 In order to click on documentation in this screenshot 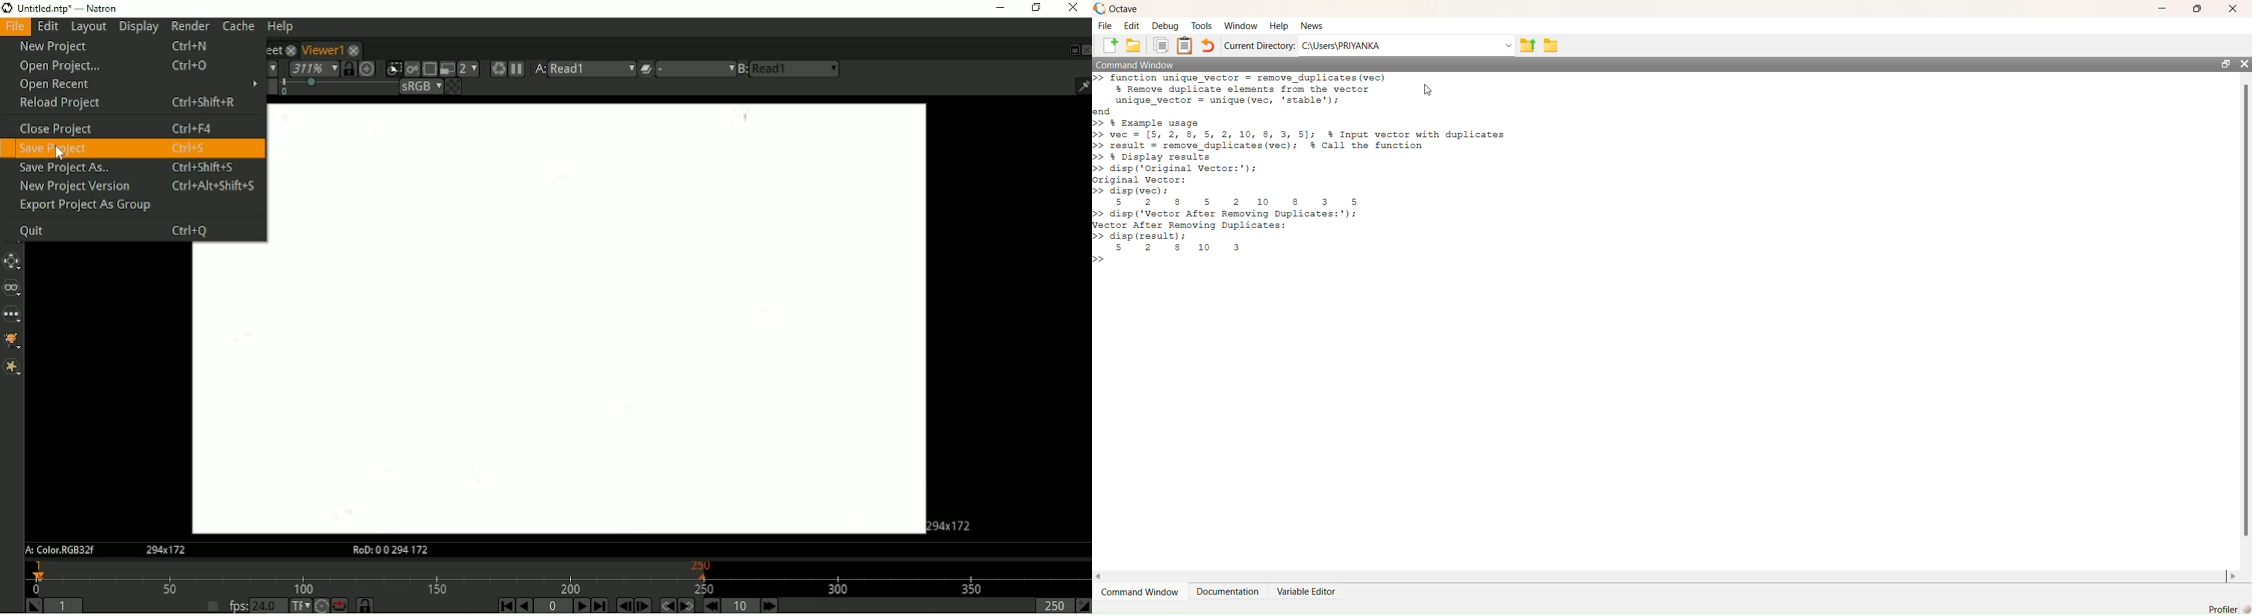, I will do `click(1229, 591)`.